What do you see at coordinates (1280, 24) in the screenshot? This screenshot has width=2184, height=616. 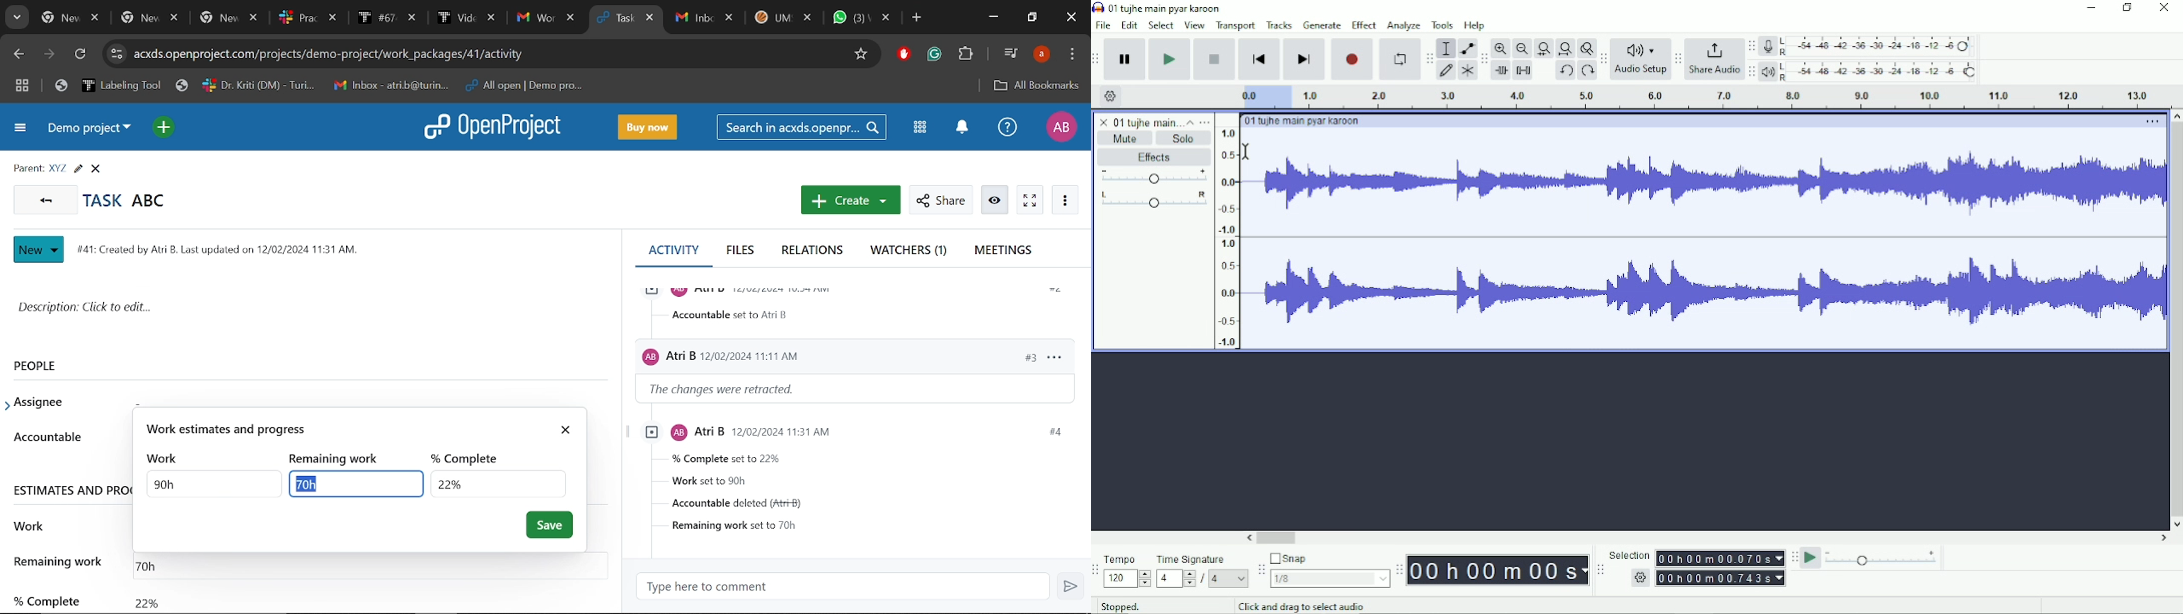 I see `Tracks` at bounding box center [1280, 24].